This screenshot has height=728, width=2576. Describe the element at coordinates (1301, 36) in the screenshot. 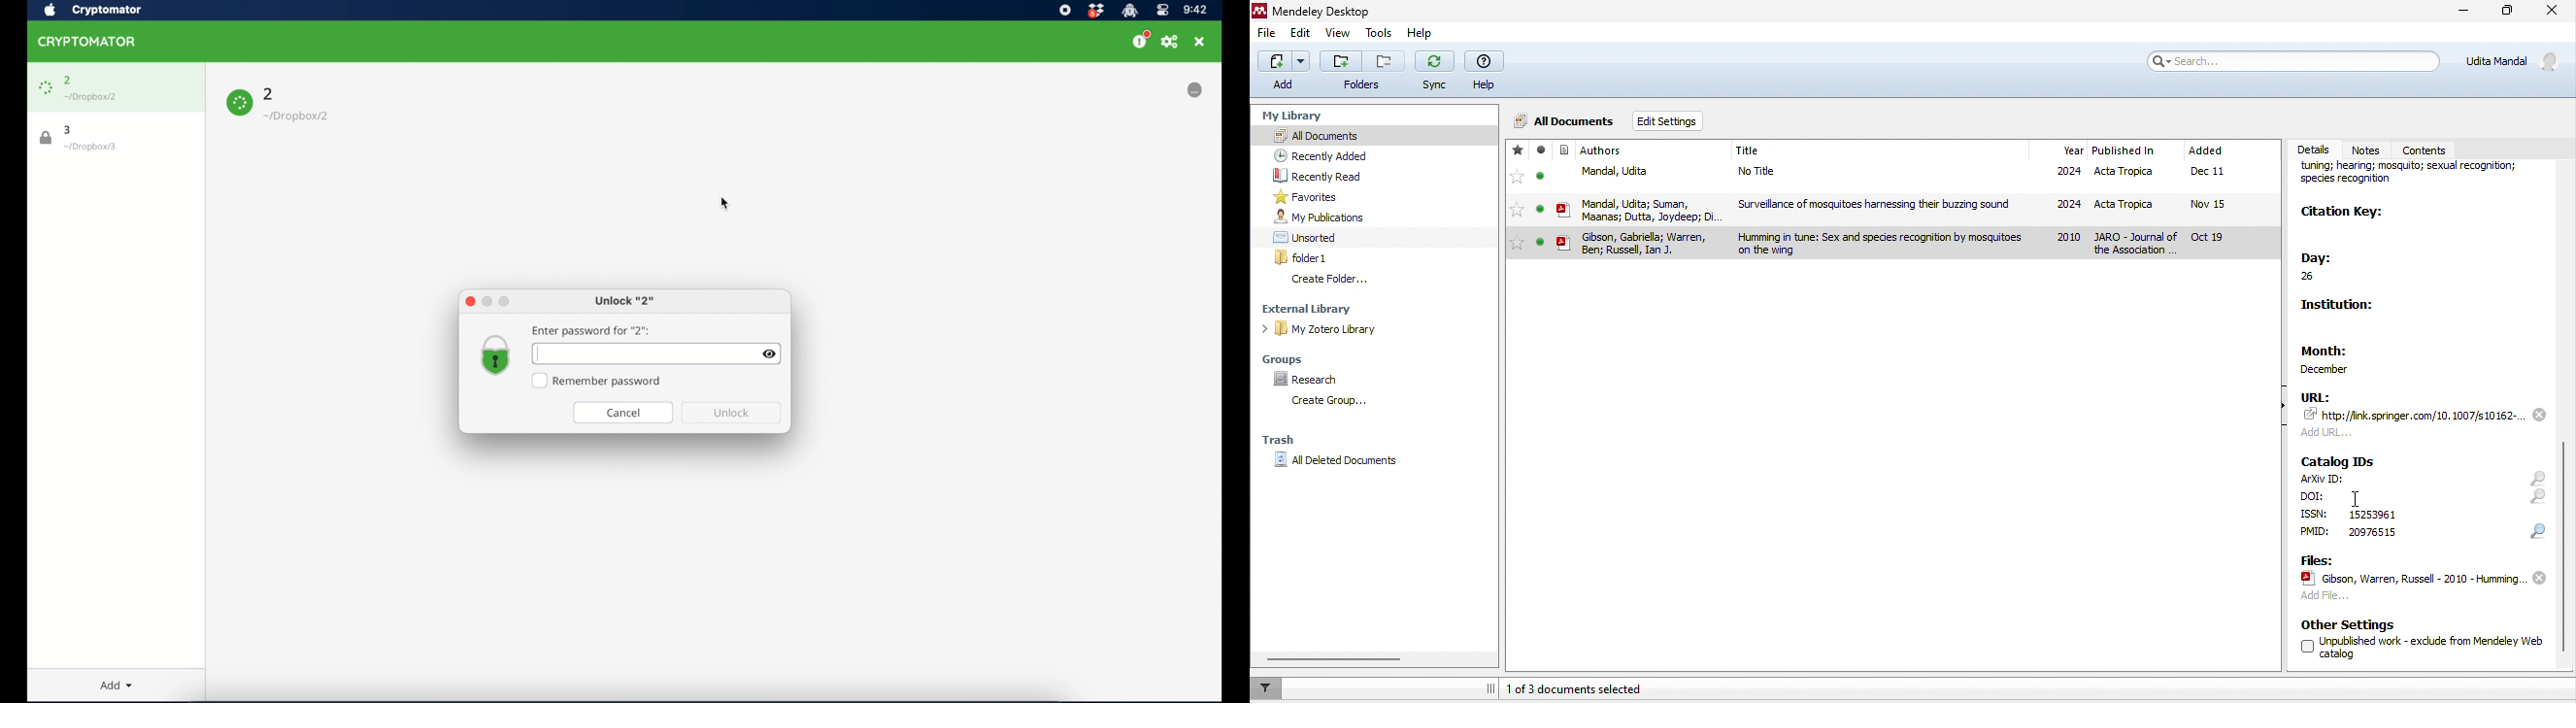

I see `edit` at that location.